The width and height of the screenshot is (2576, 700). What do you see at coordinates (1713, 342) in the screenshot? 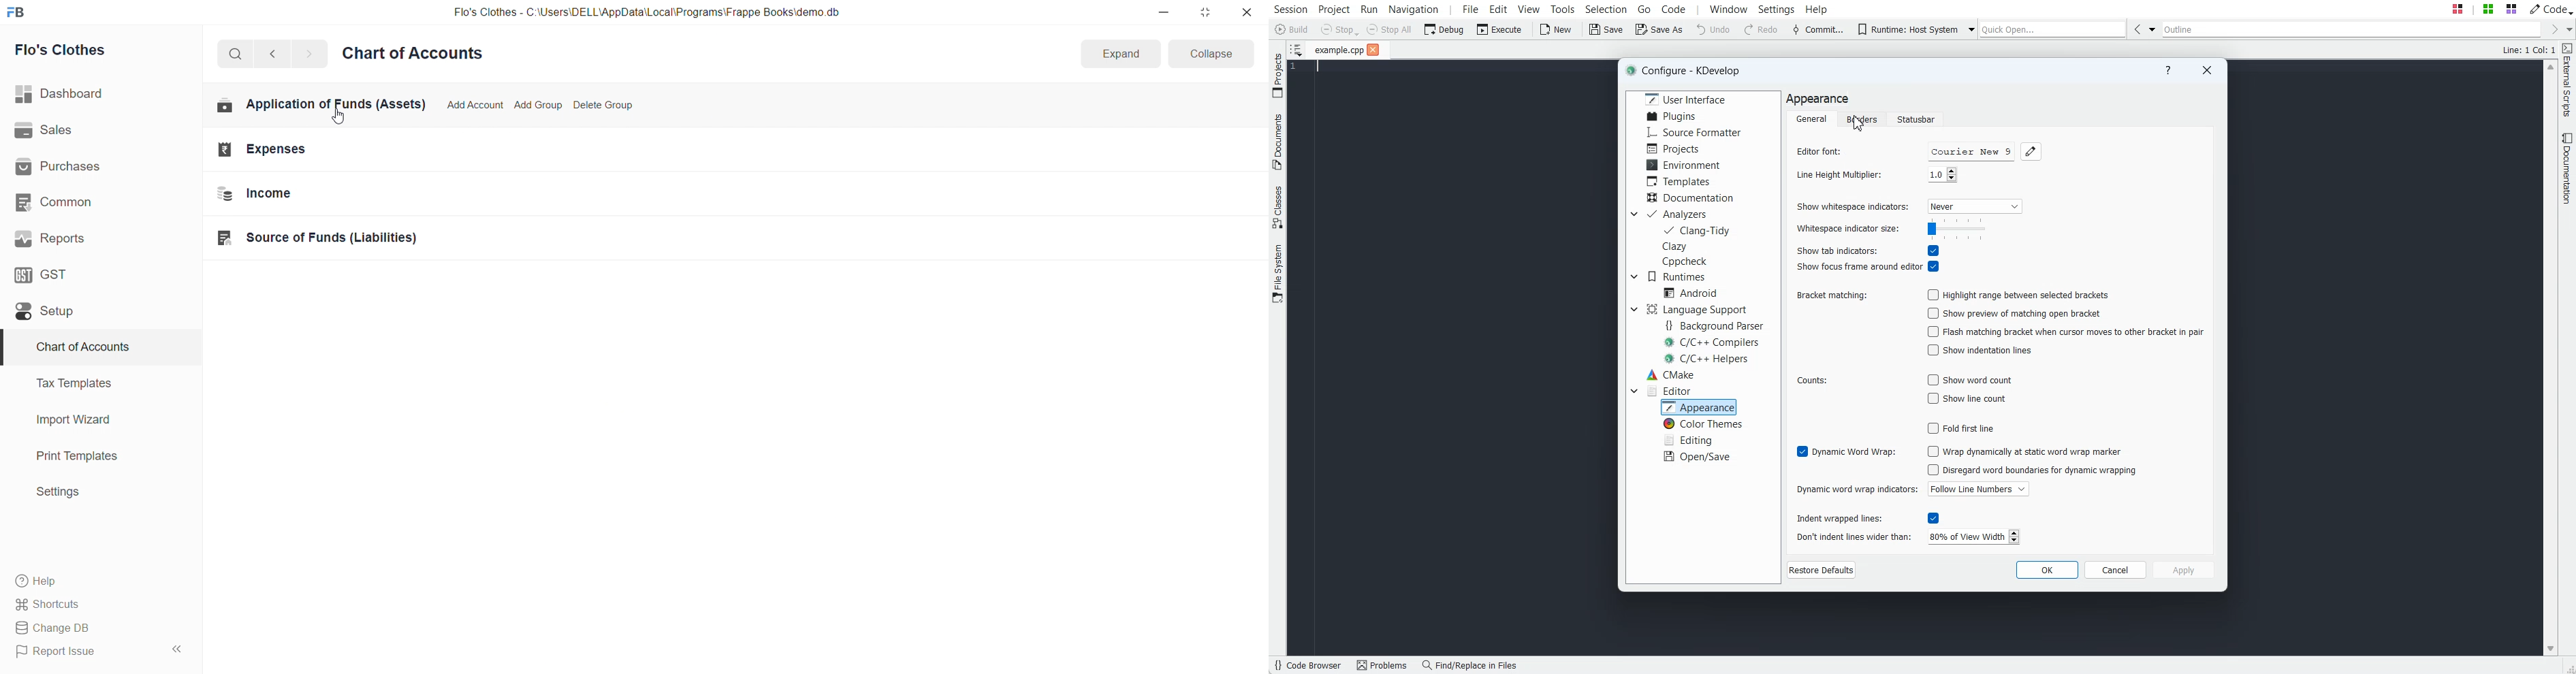
I see `C/C++ Compilers` at bounding box center [1713, 342].